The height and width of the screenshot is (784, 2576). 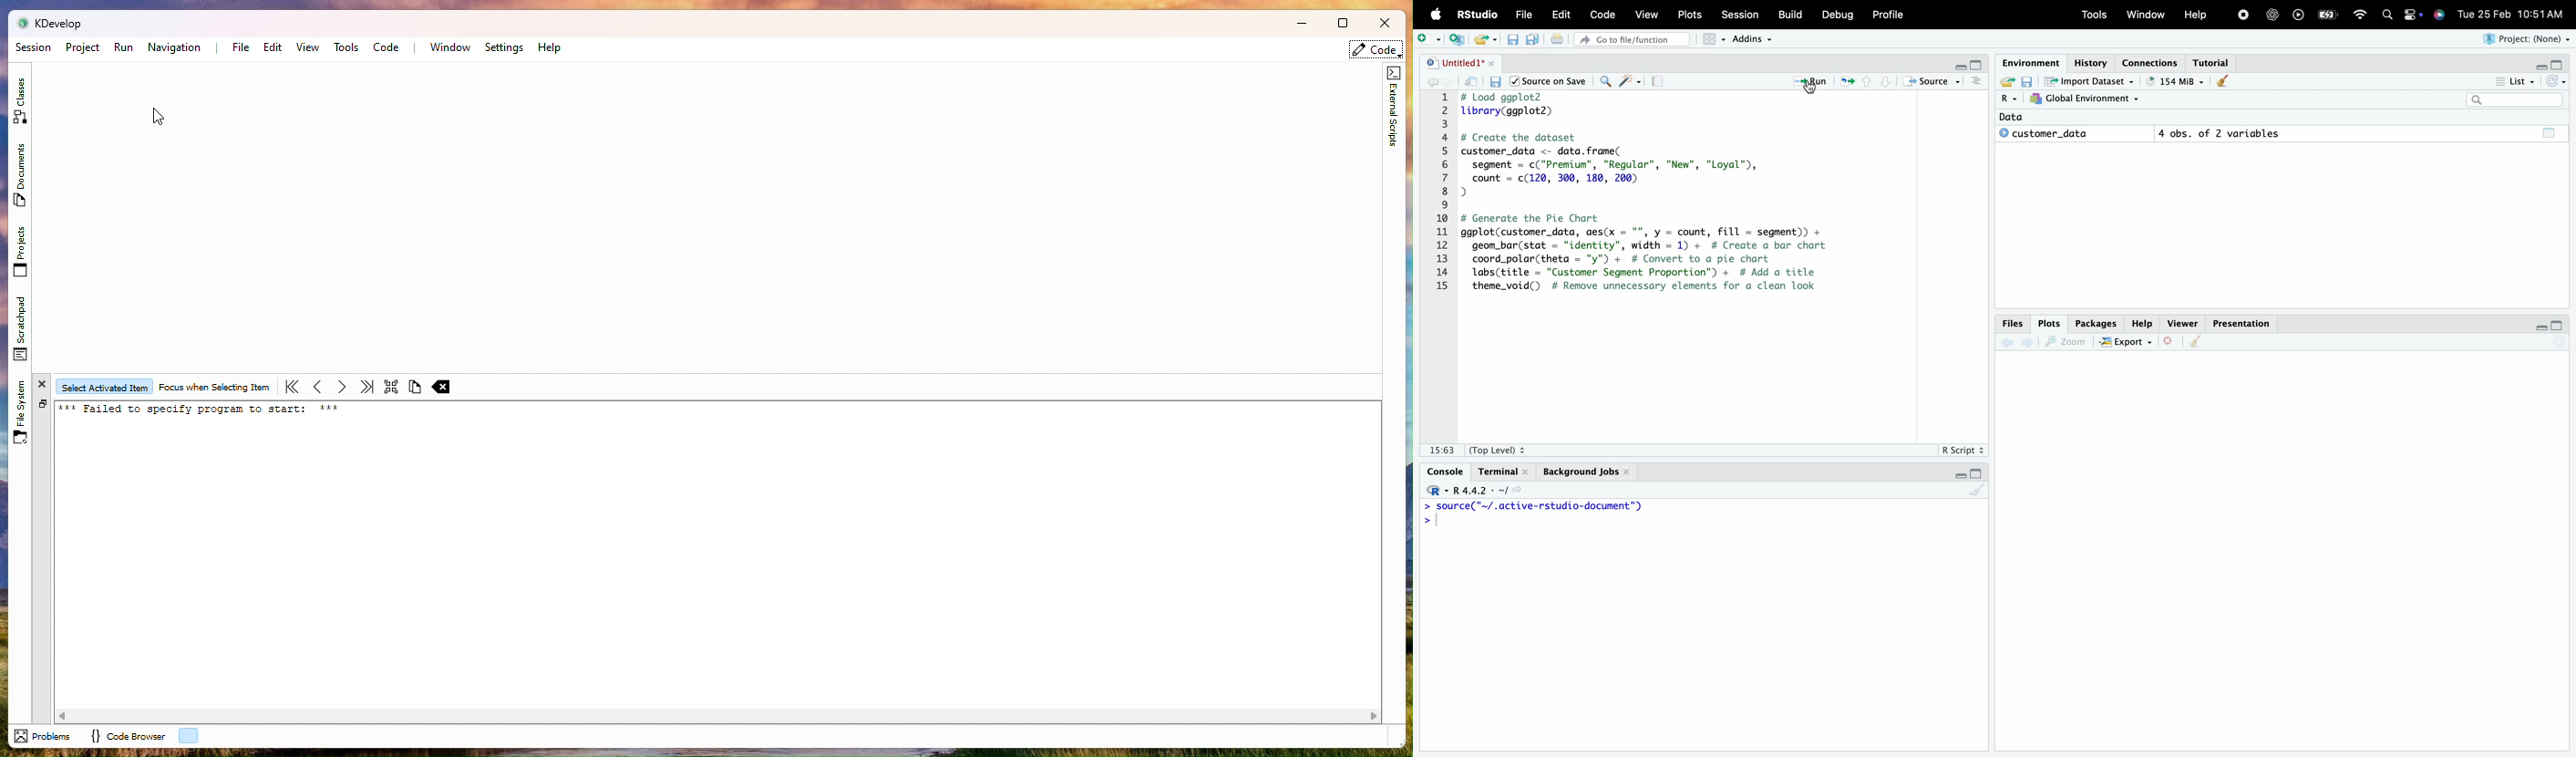 What do you see at coordinates (1606, 83) in the screenshot?
I see `search` at bounding box center [1606, 83].